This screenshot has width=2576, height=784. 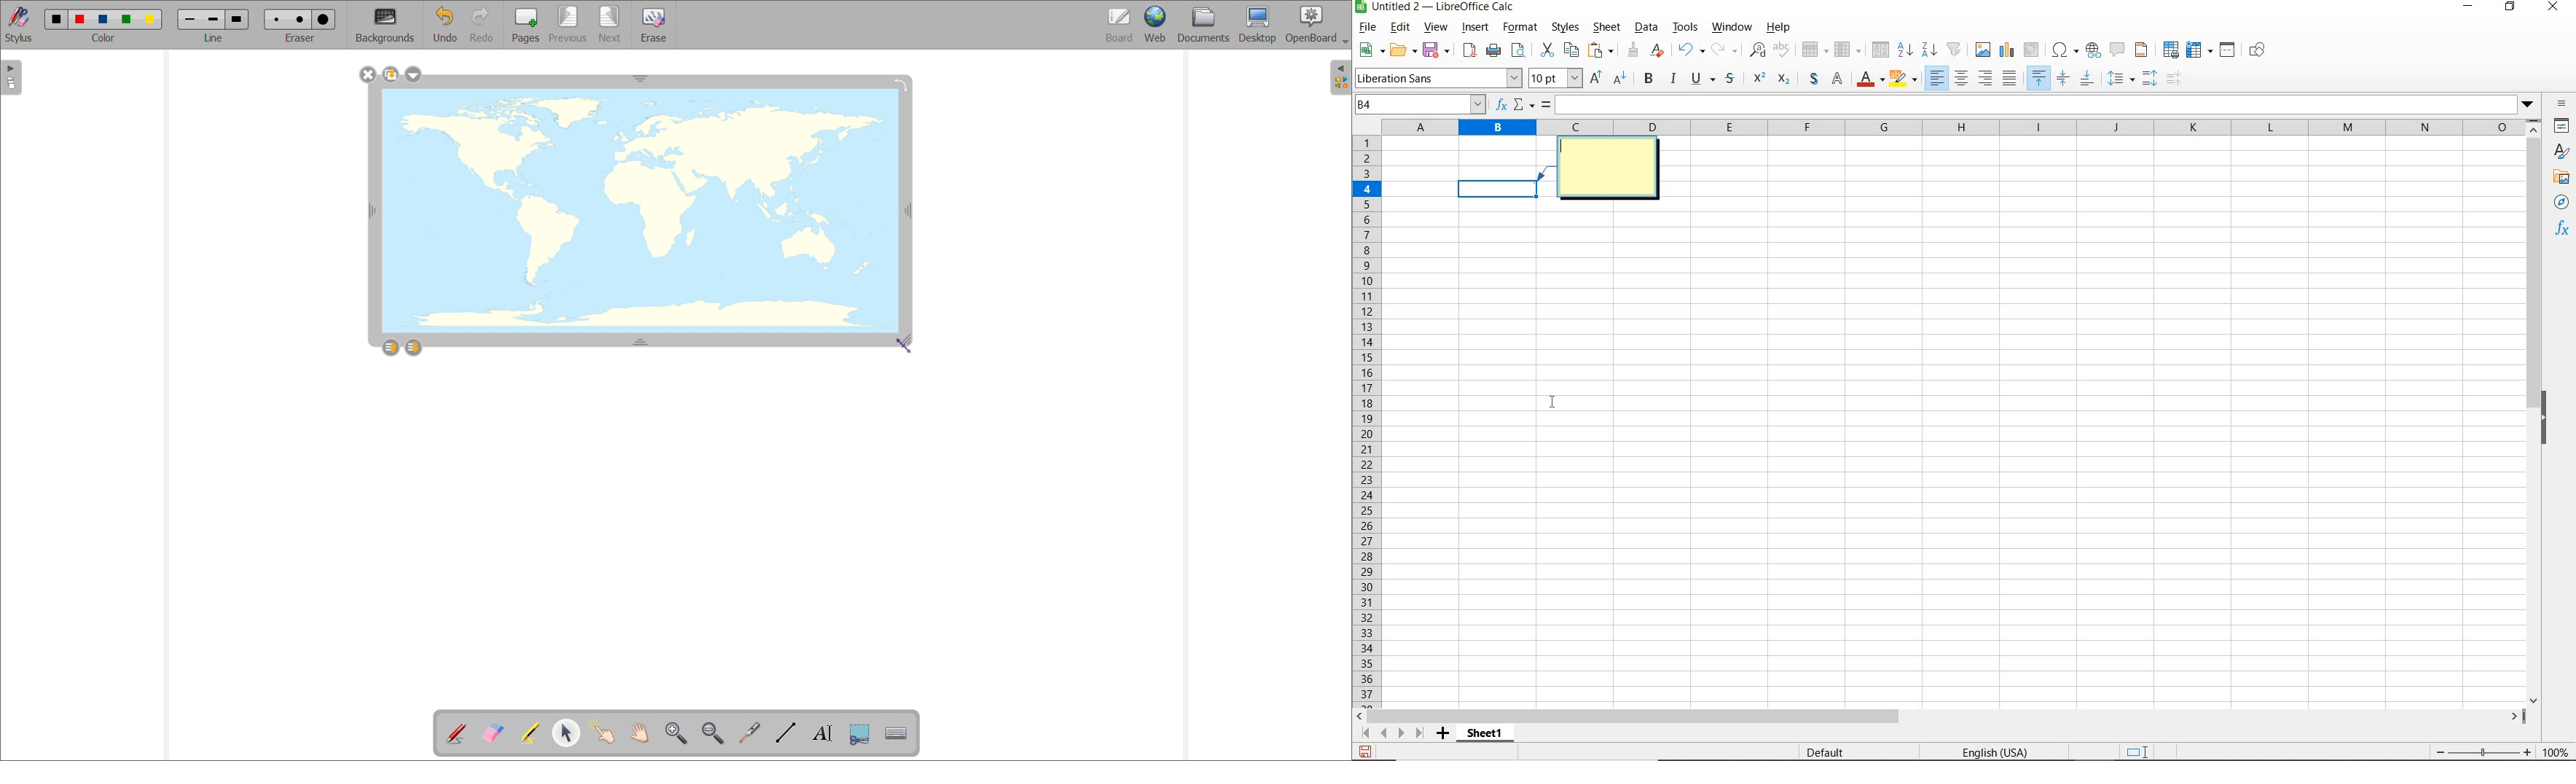 What do you see at coordinates (80, 19) in the screenshot?
I see `red` at bounding box center [80, 19].